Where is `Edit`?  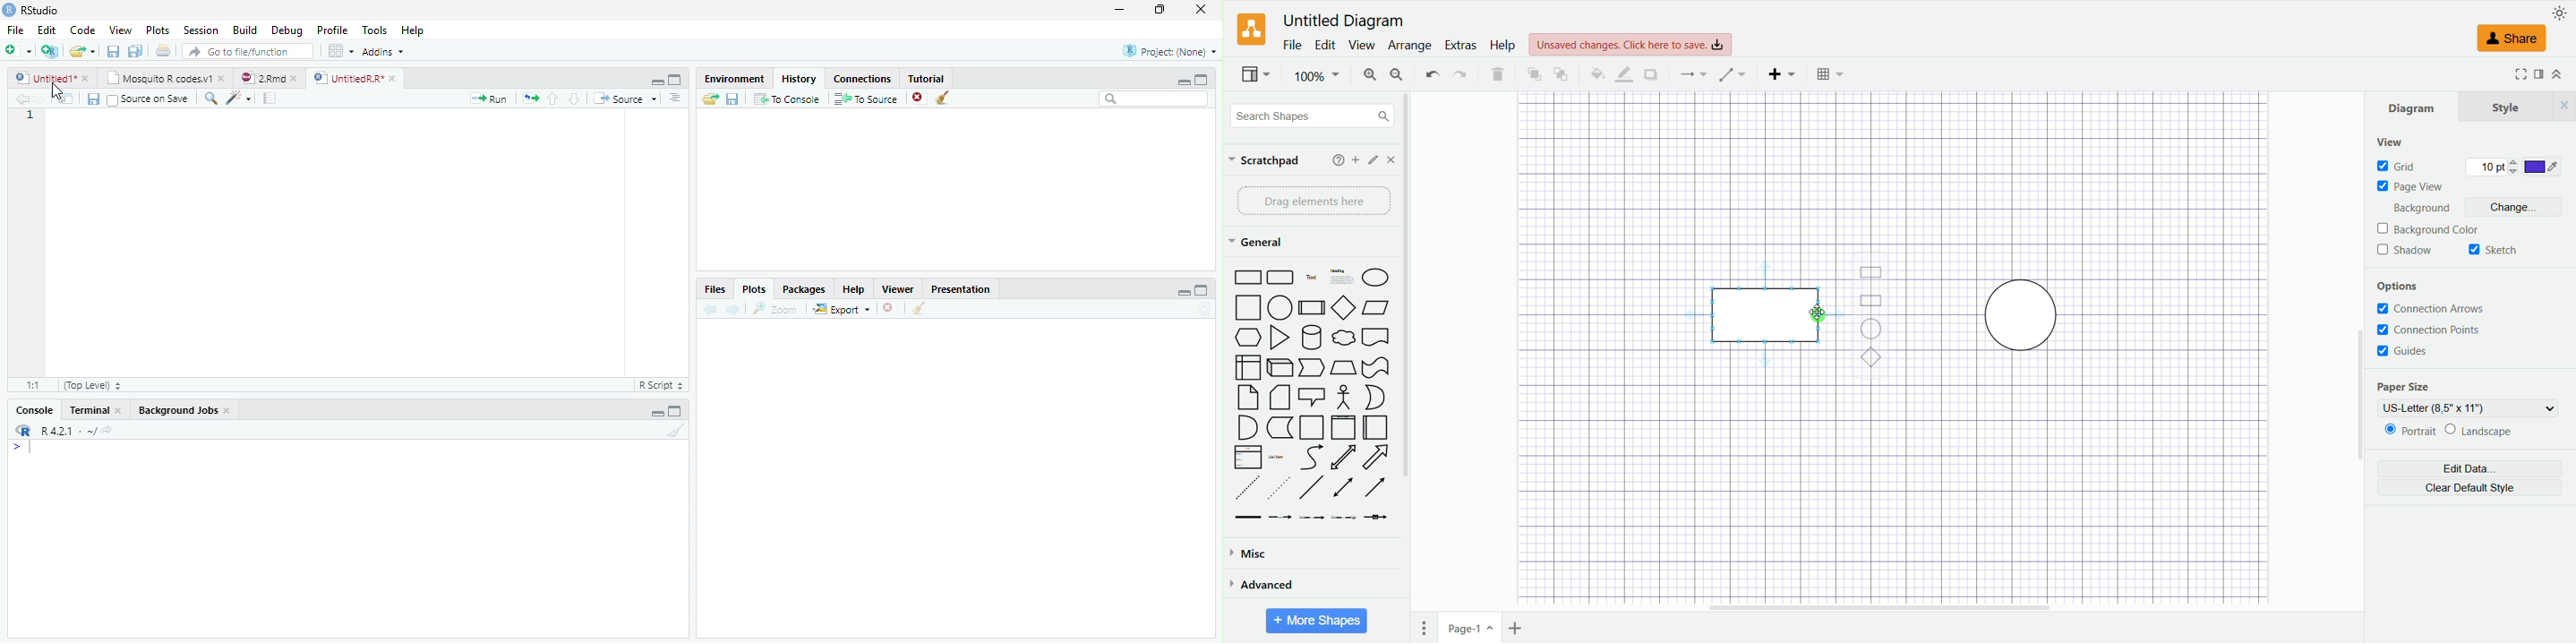
Edit is located at coordinates (47, 30).